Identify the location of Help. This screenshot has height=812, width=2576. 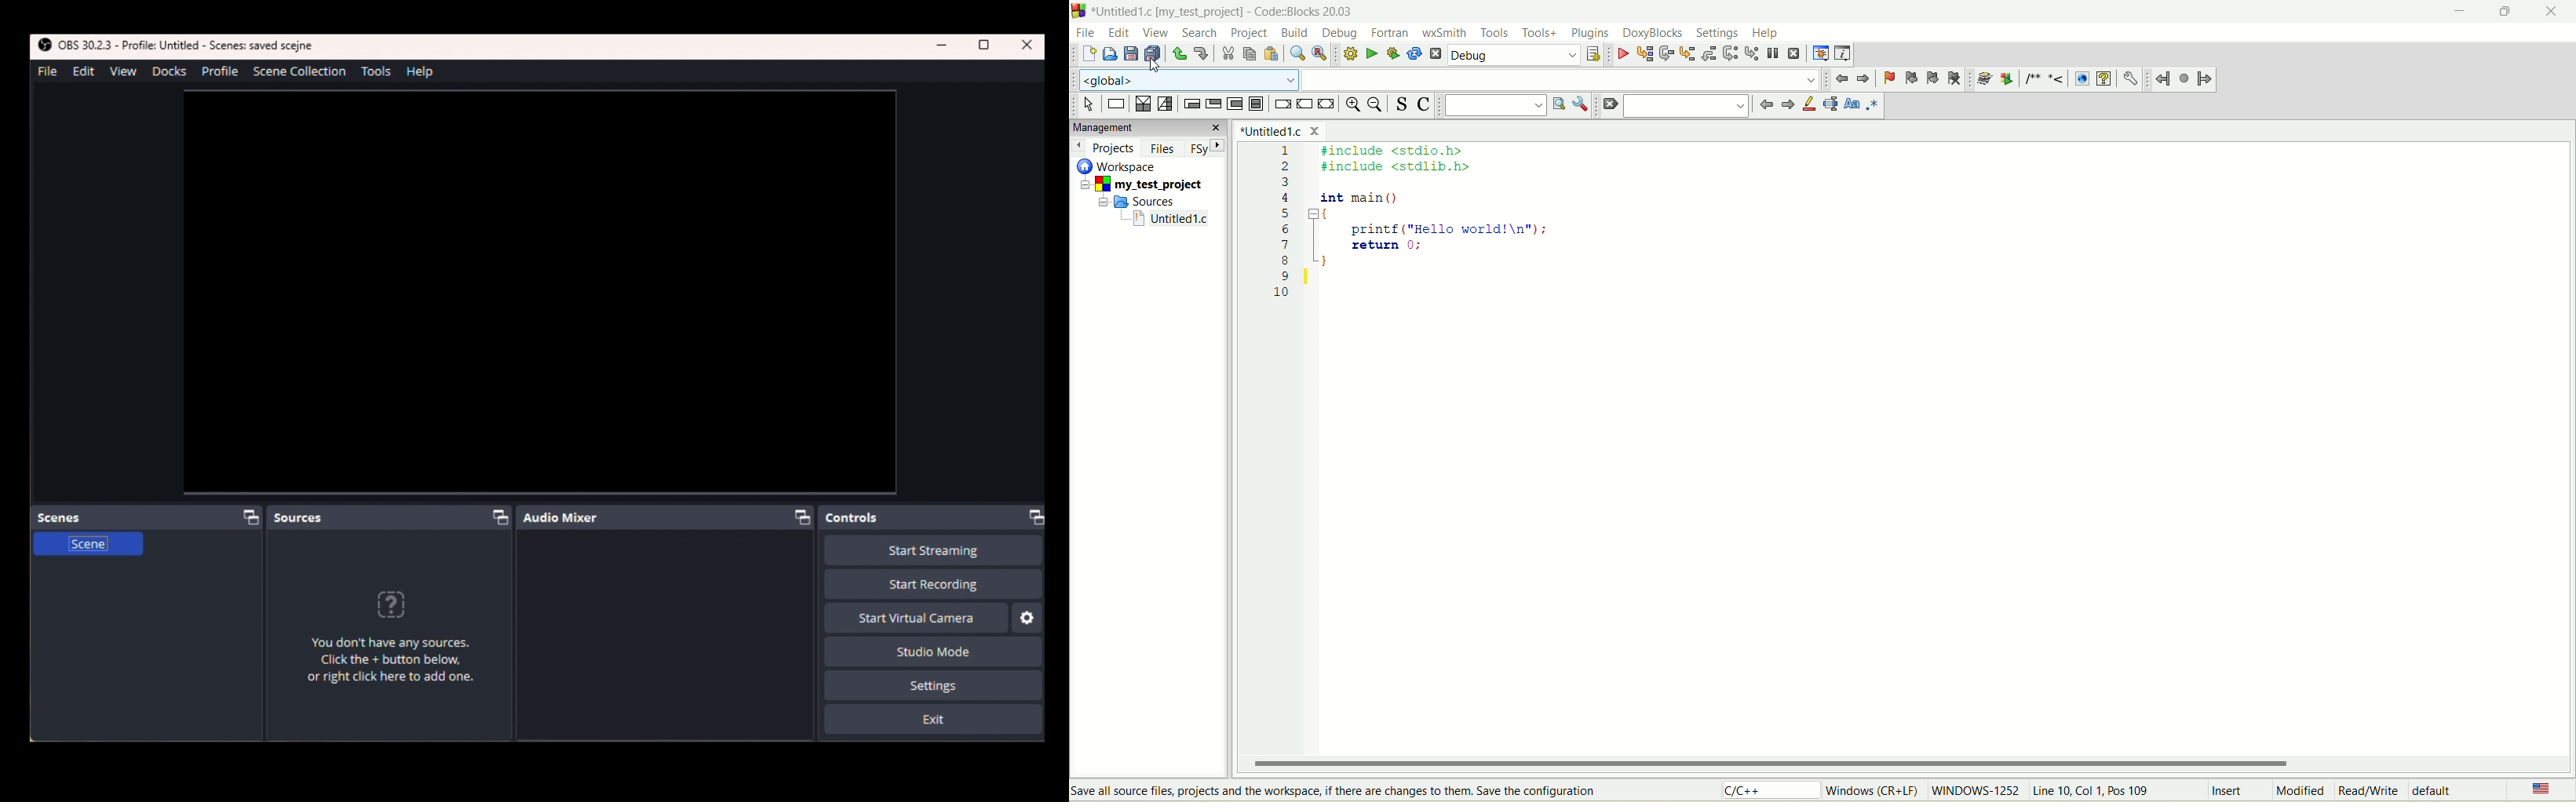
(424, 71).